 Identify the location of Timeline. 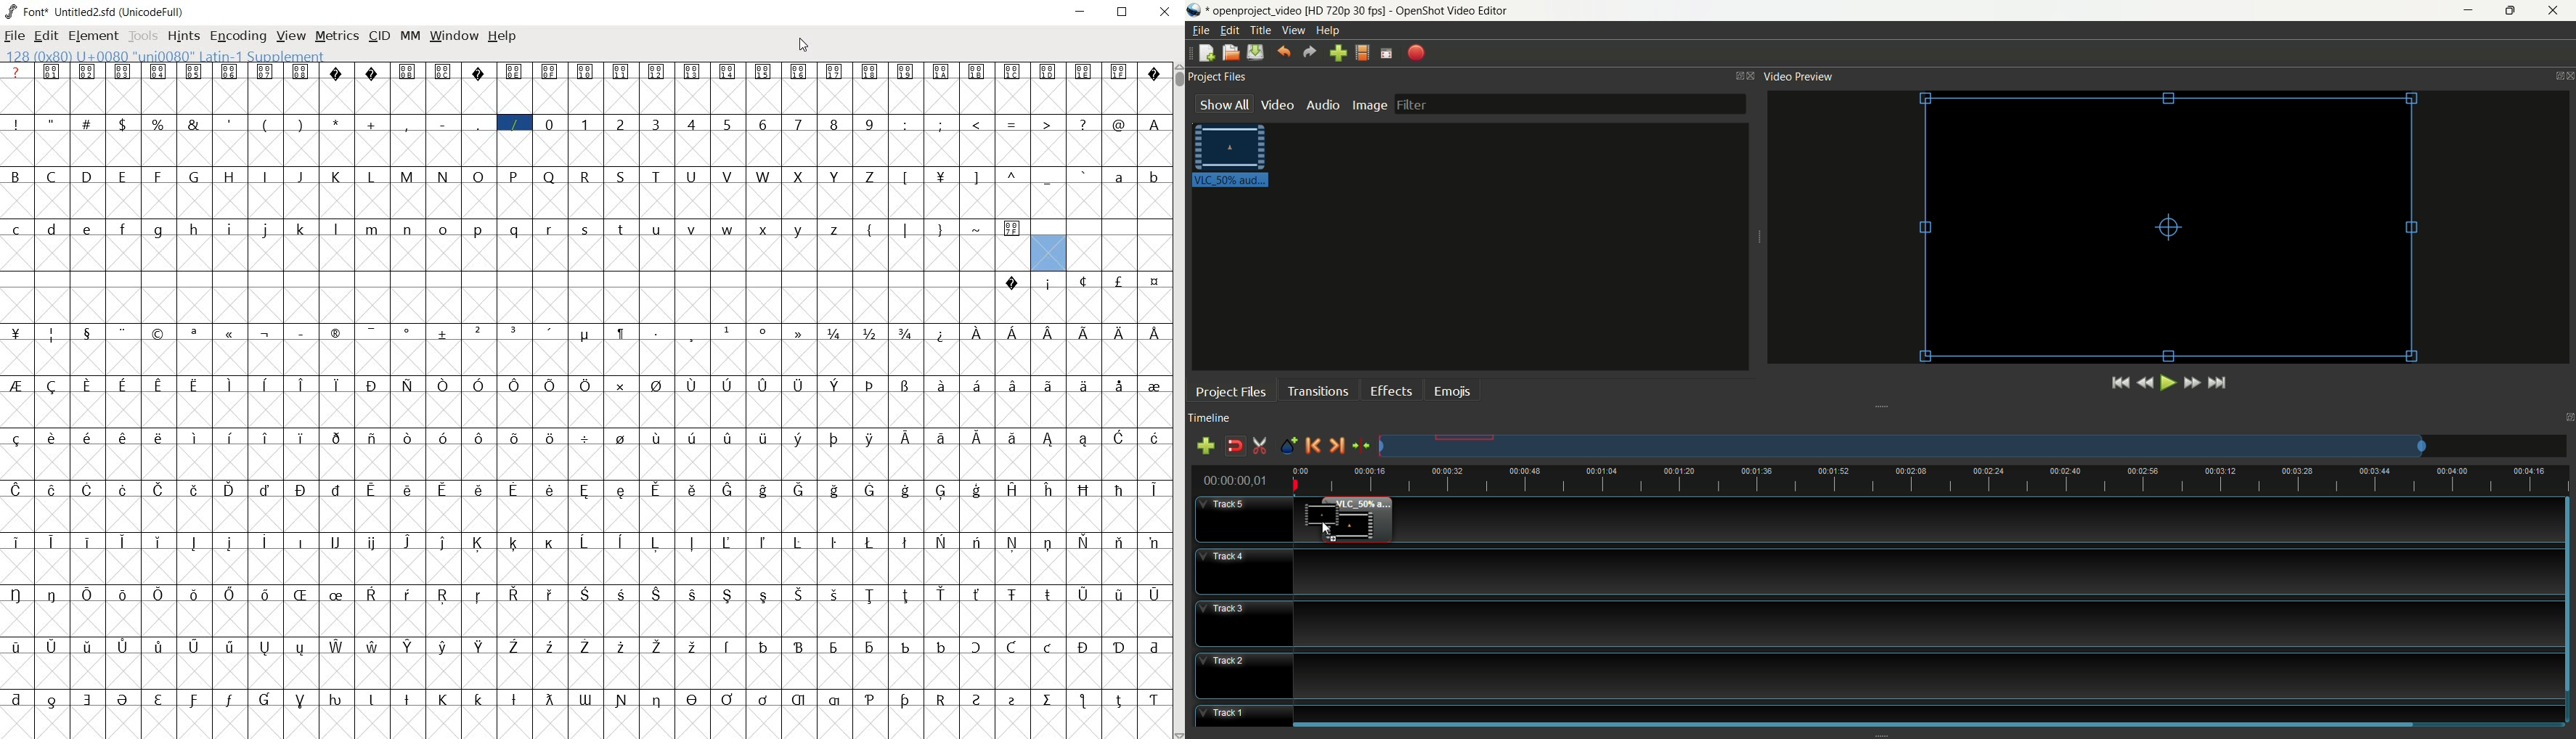
(1930, 481).